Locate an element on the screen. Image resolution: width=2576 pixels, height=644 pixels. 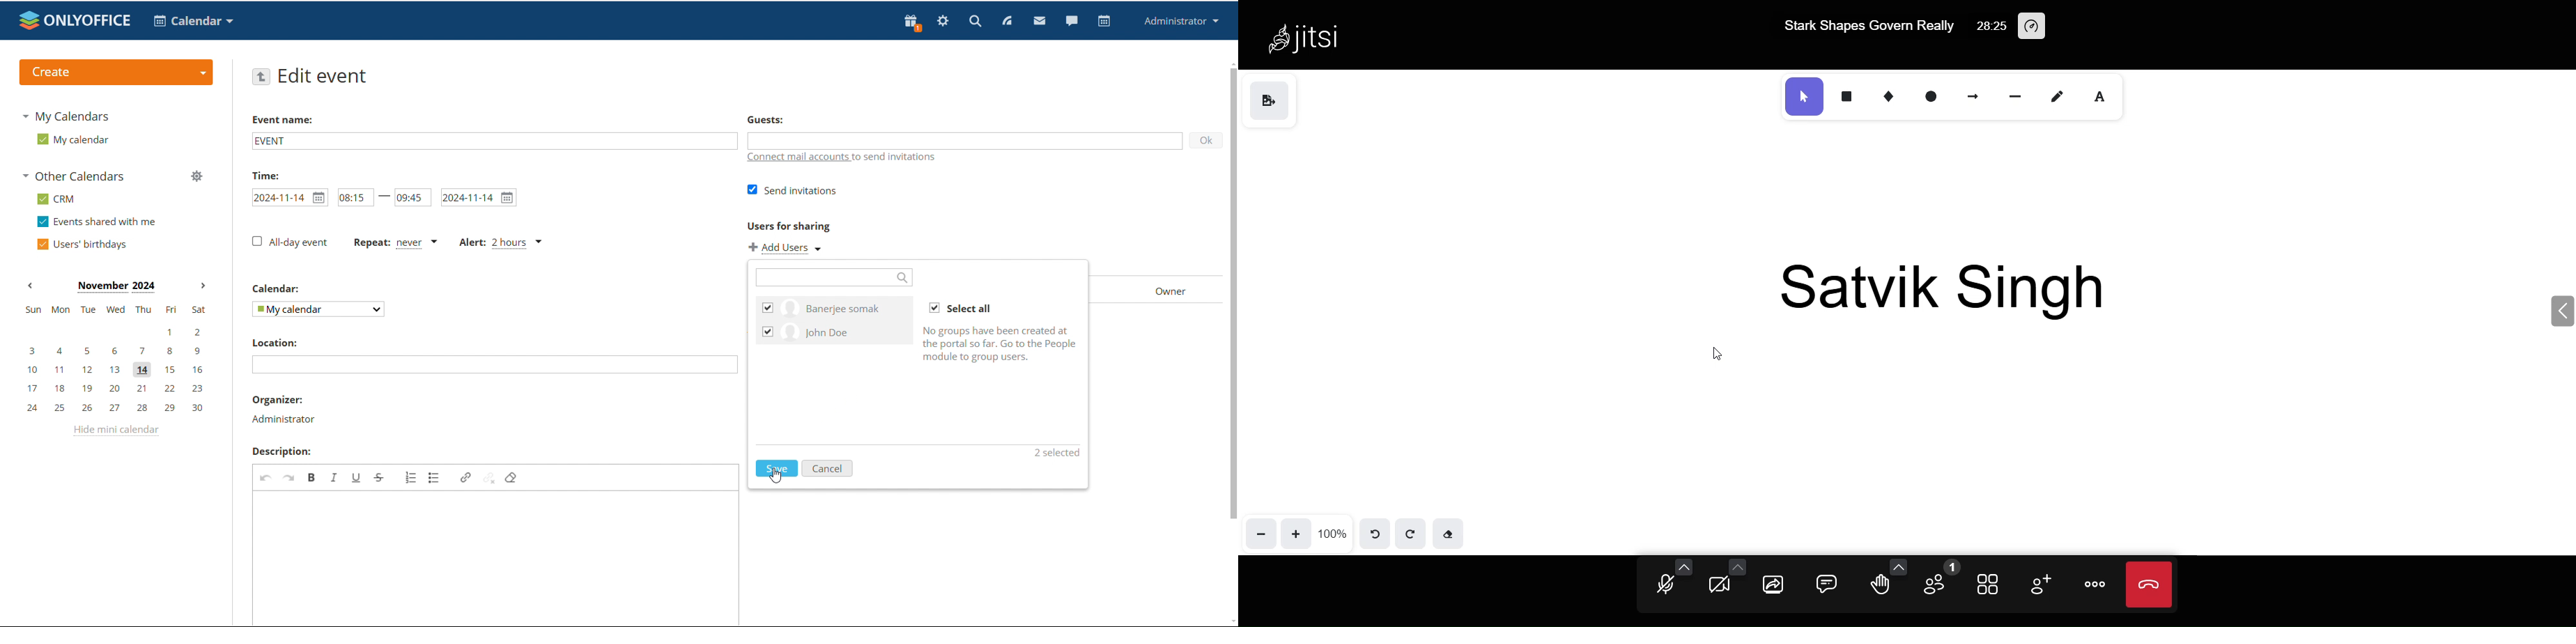
redo is located at coordinates (1408, 532).